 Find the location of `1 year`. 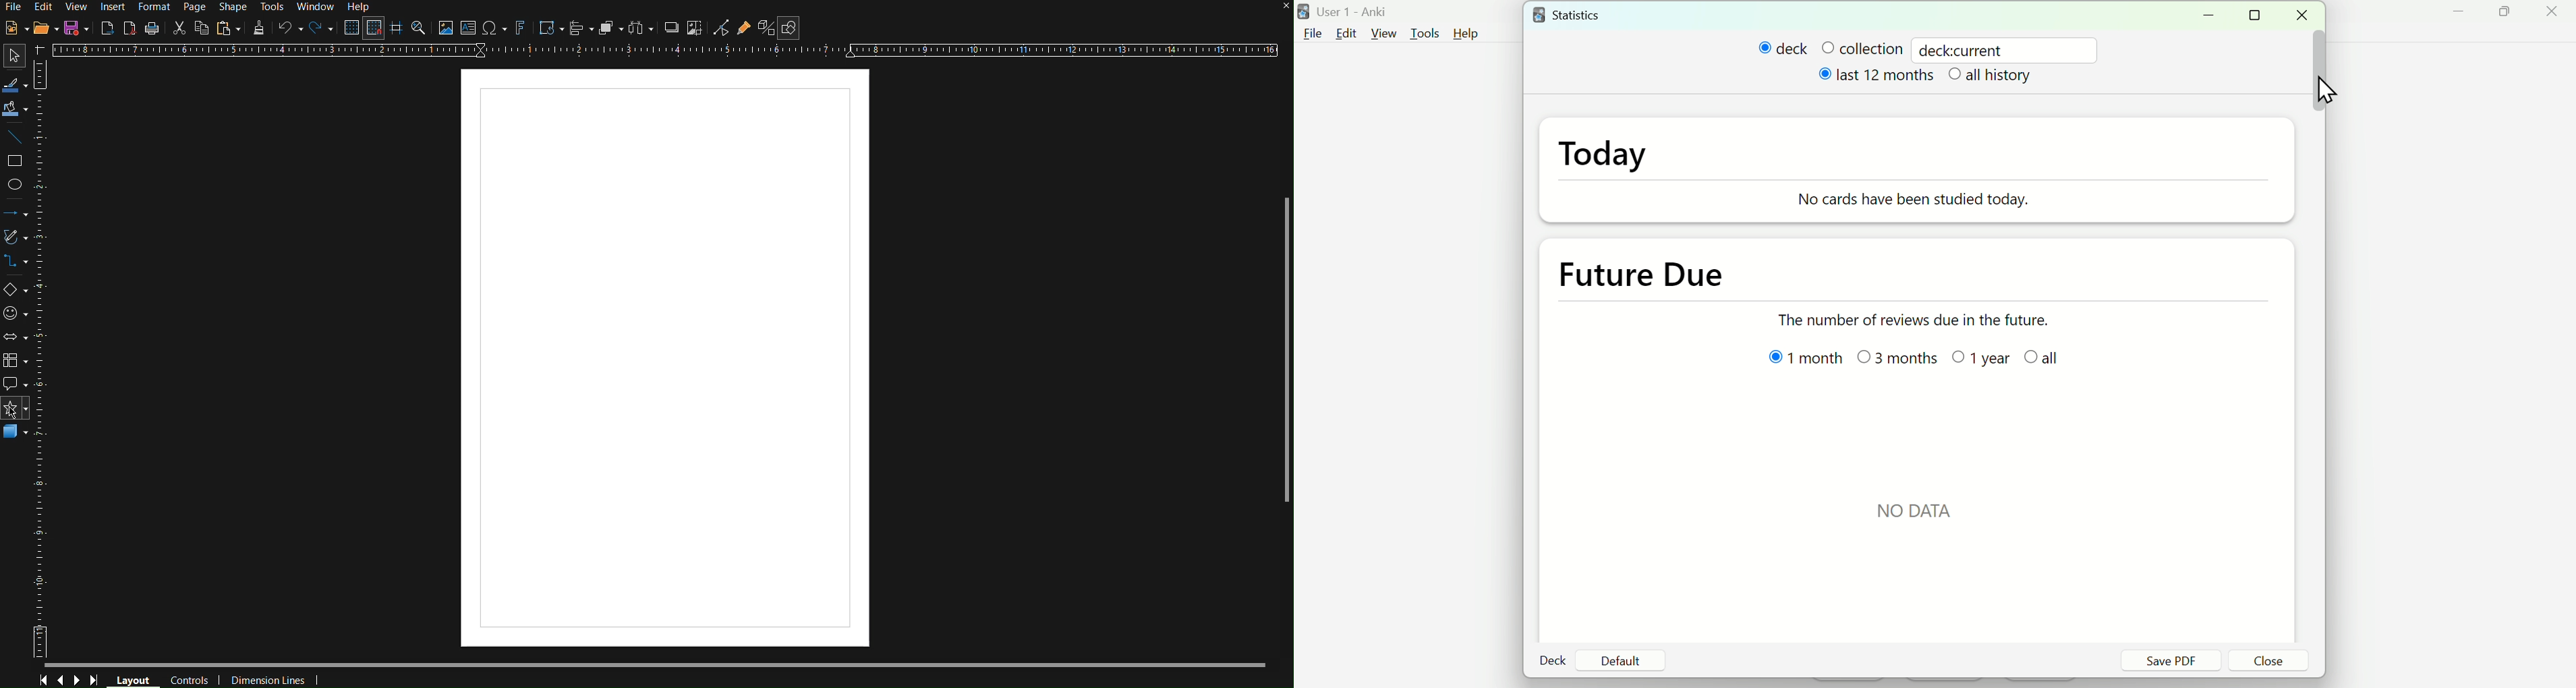

1 year is located at coordinates (1983, 357).